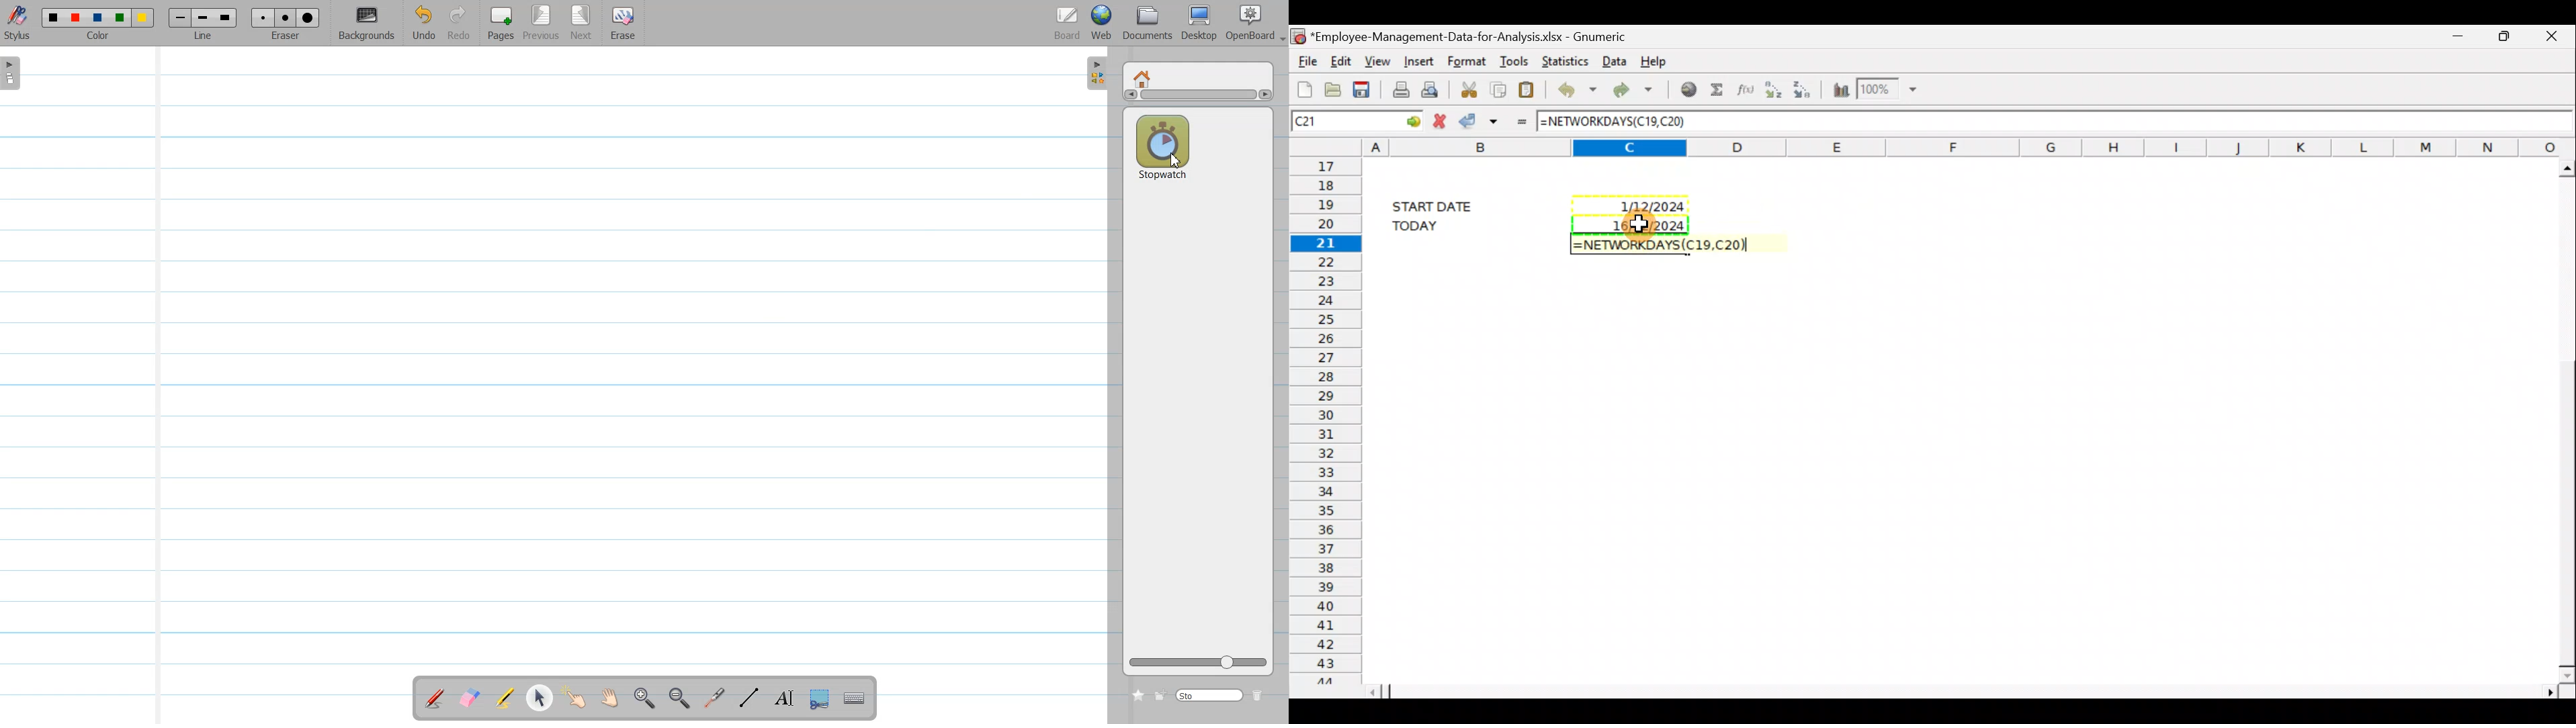 The image size is (2576, 728). Describe the element at coordinates (714, 698) in the screenshot. I see `Virtual laser pointer` at that location.